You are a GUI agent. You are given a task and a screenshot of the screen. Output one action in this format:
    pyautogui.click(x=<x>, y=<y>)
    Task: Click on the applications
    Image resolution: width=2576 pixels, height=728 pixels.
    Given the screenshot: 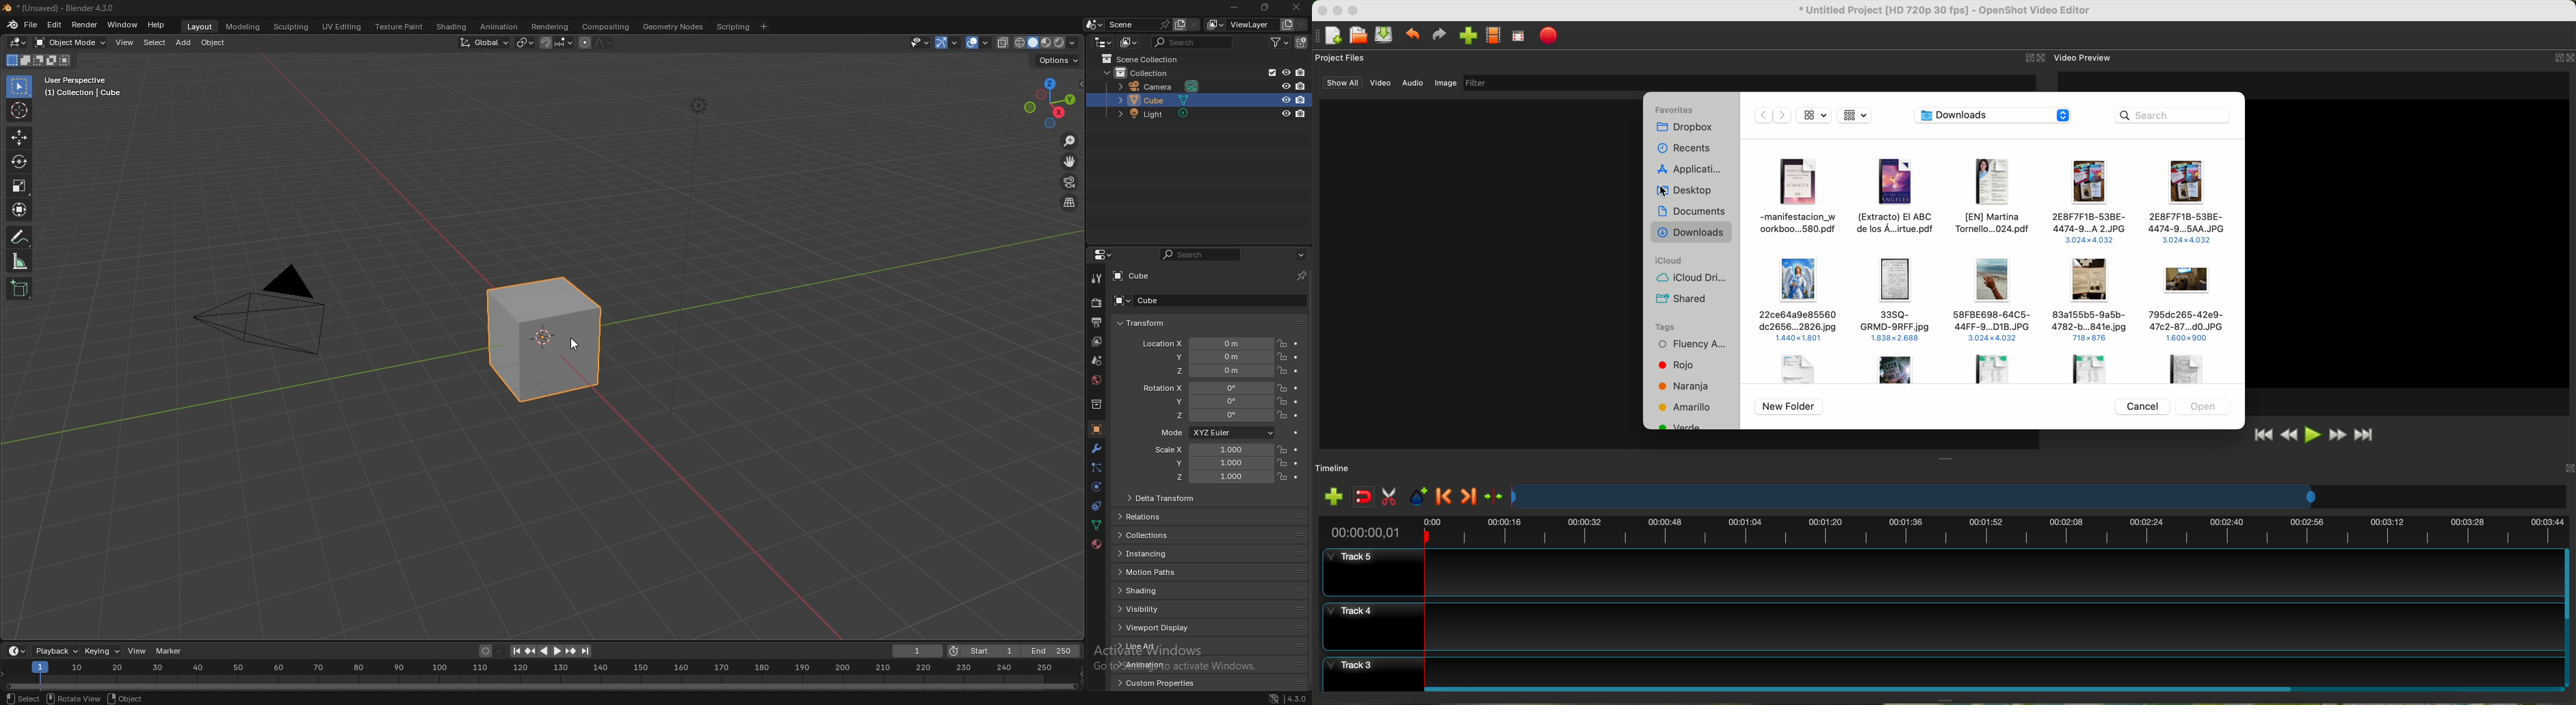 What is the action you would take?
    pyautogui.click(x=1692, y=168)
    